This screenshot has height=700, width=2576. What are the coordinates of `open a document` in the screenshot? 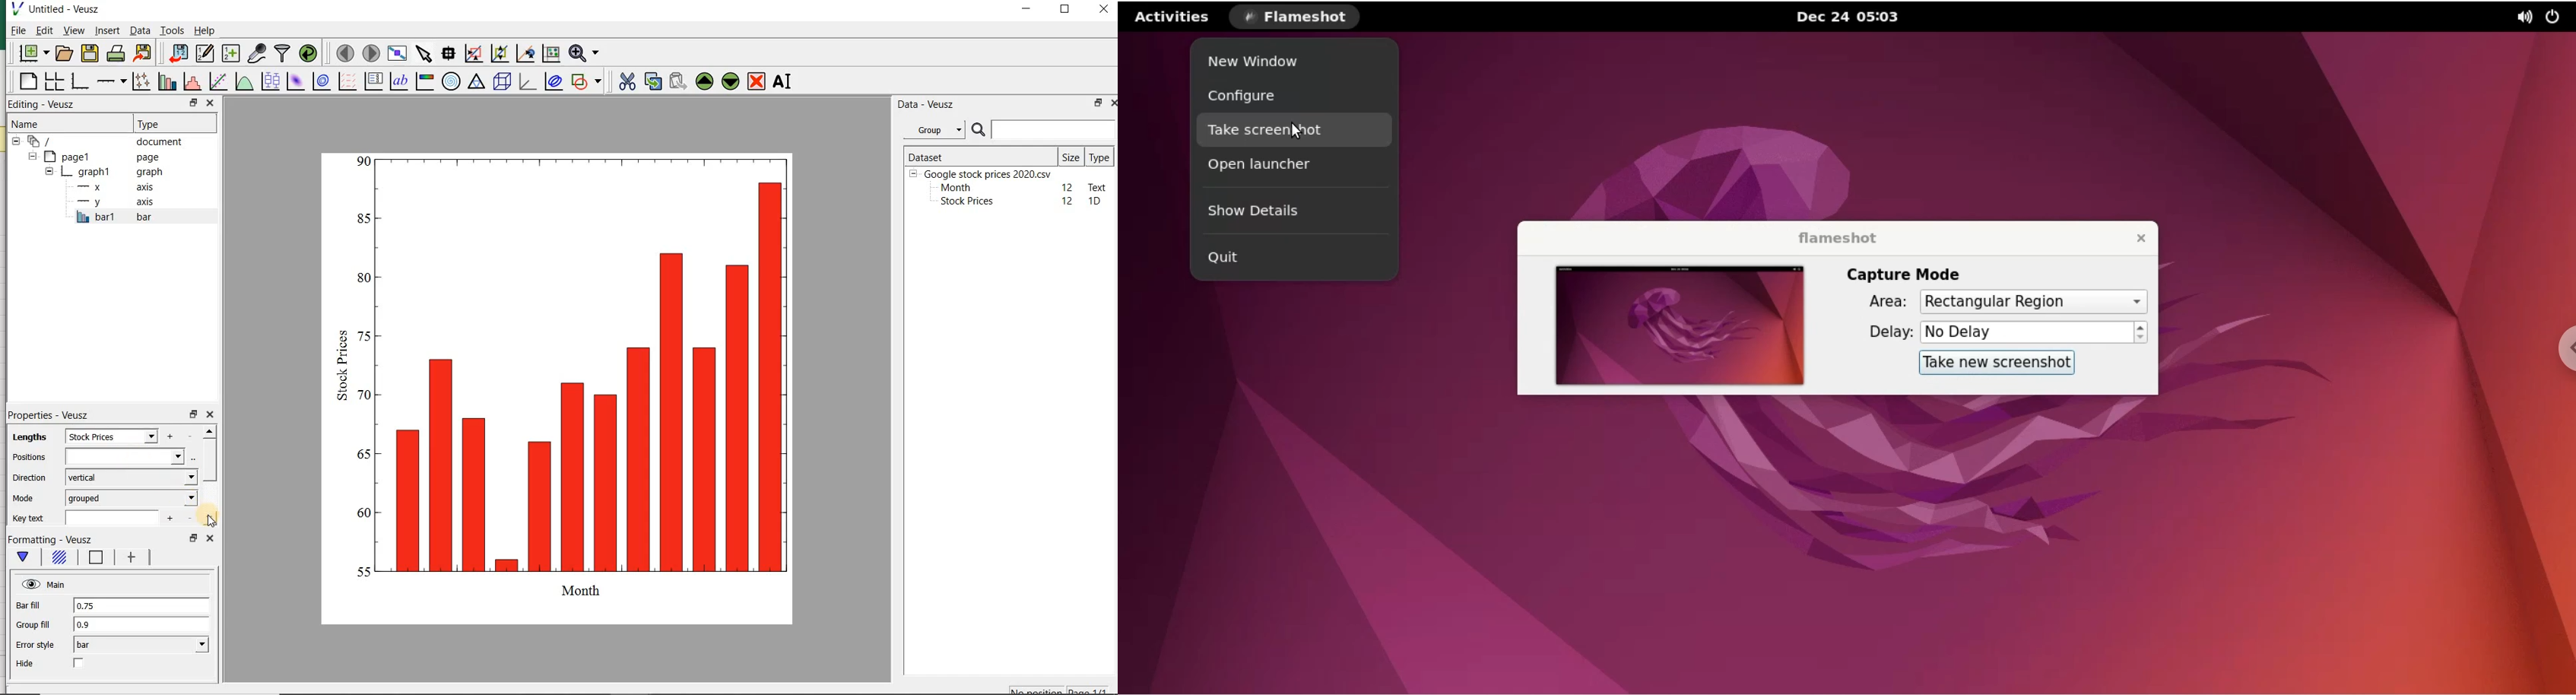 It's located at (65, 53).